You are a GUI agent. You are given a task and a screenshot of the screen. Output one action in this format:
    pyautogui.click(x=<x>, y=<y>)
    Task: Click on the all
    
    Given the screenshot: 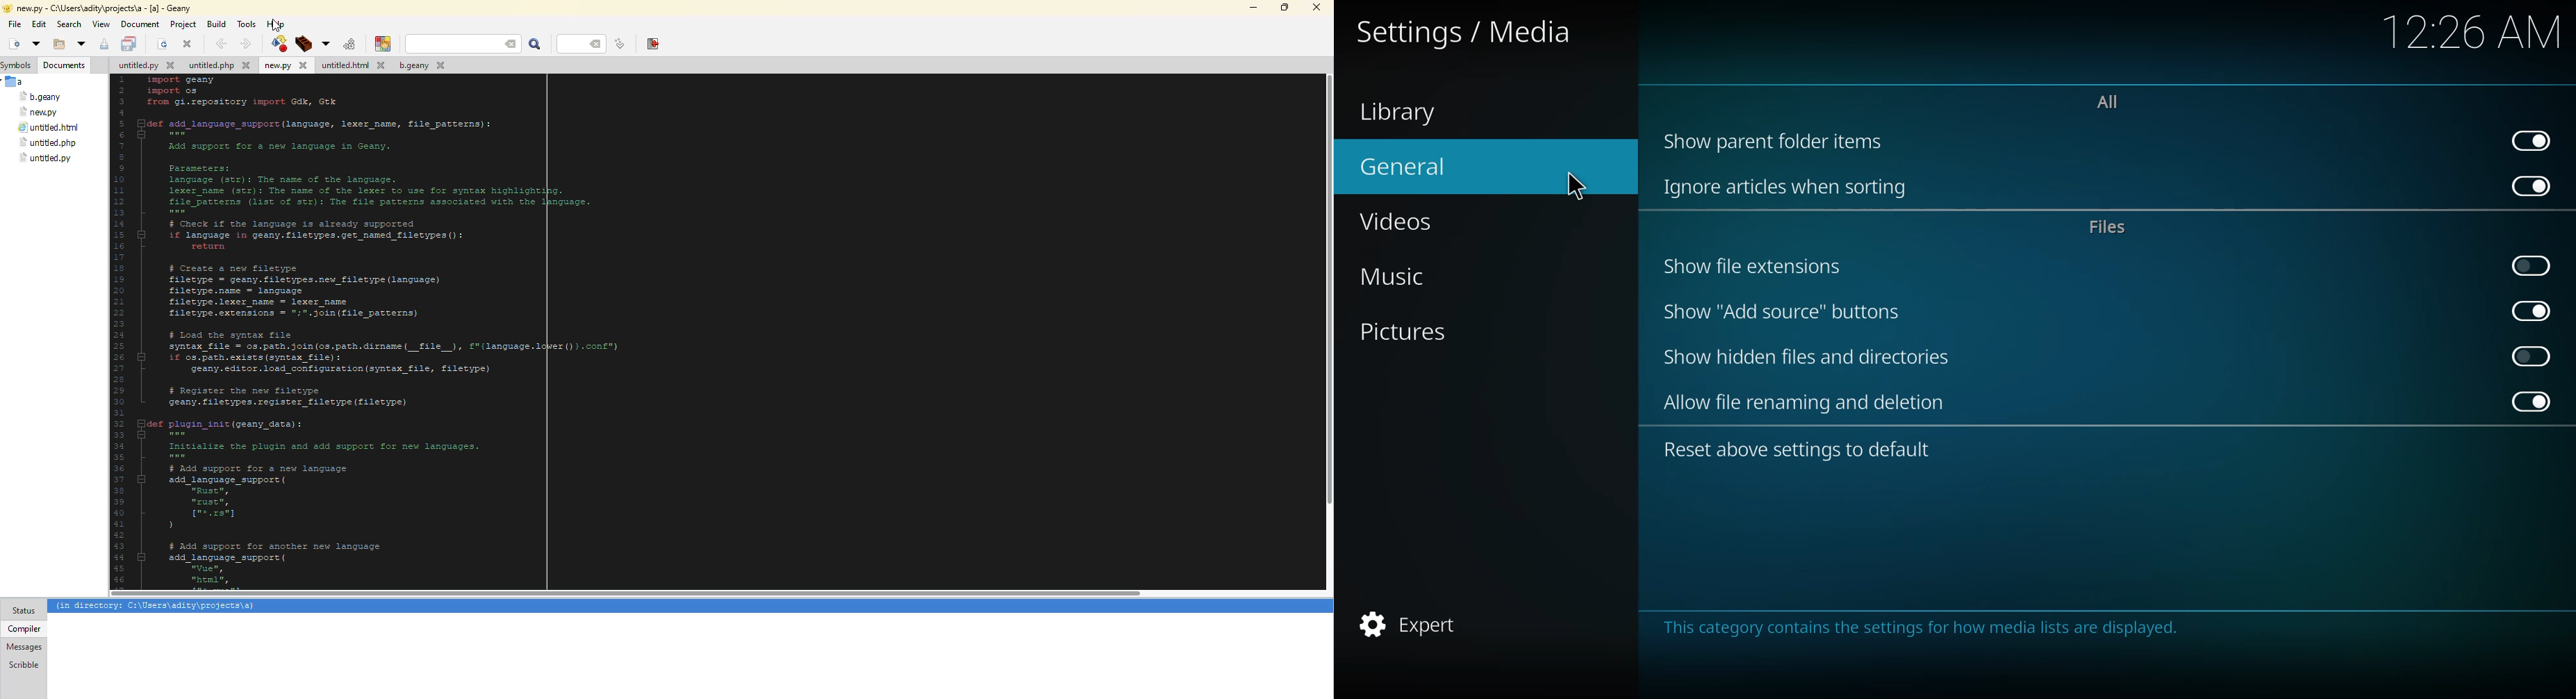 What is the action you would take?
    pyautogui.click(x=2105, y=100)
    